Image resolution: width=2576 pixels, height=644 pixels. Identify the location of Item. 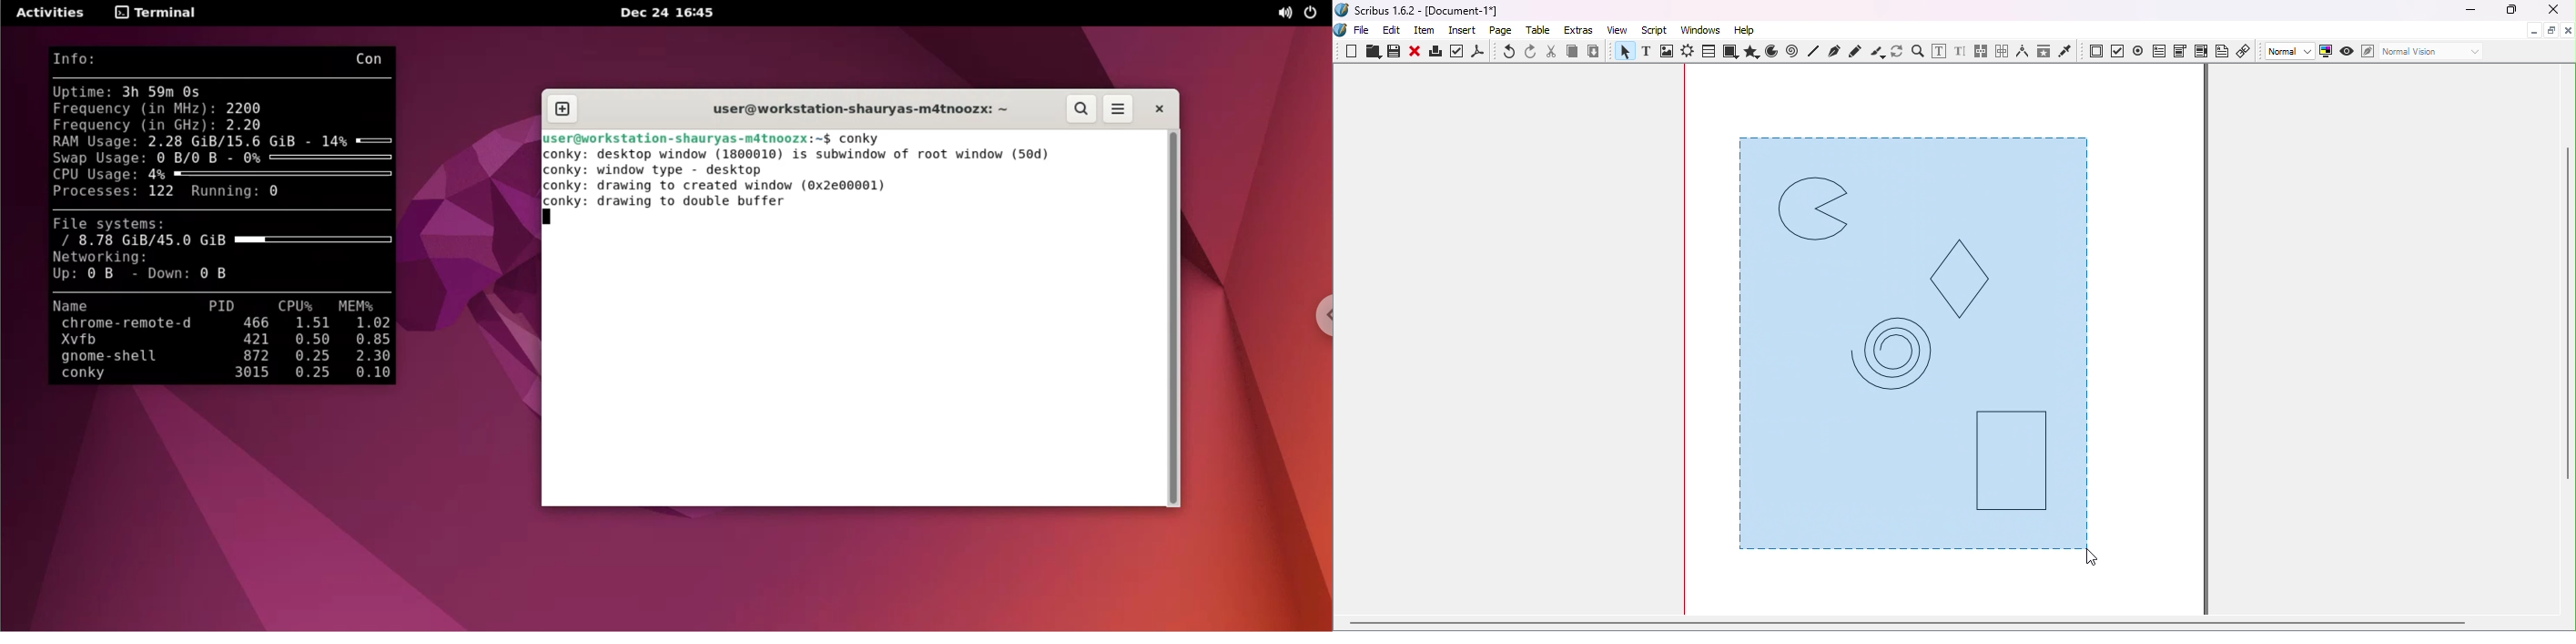
(1425, 31).